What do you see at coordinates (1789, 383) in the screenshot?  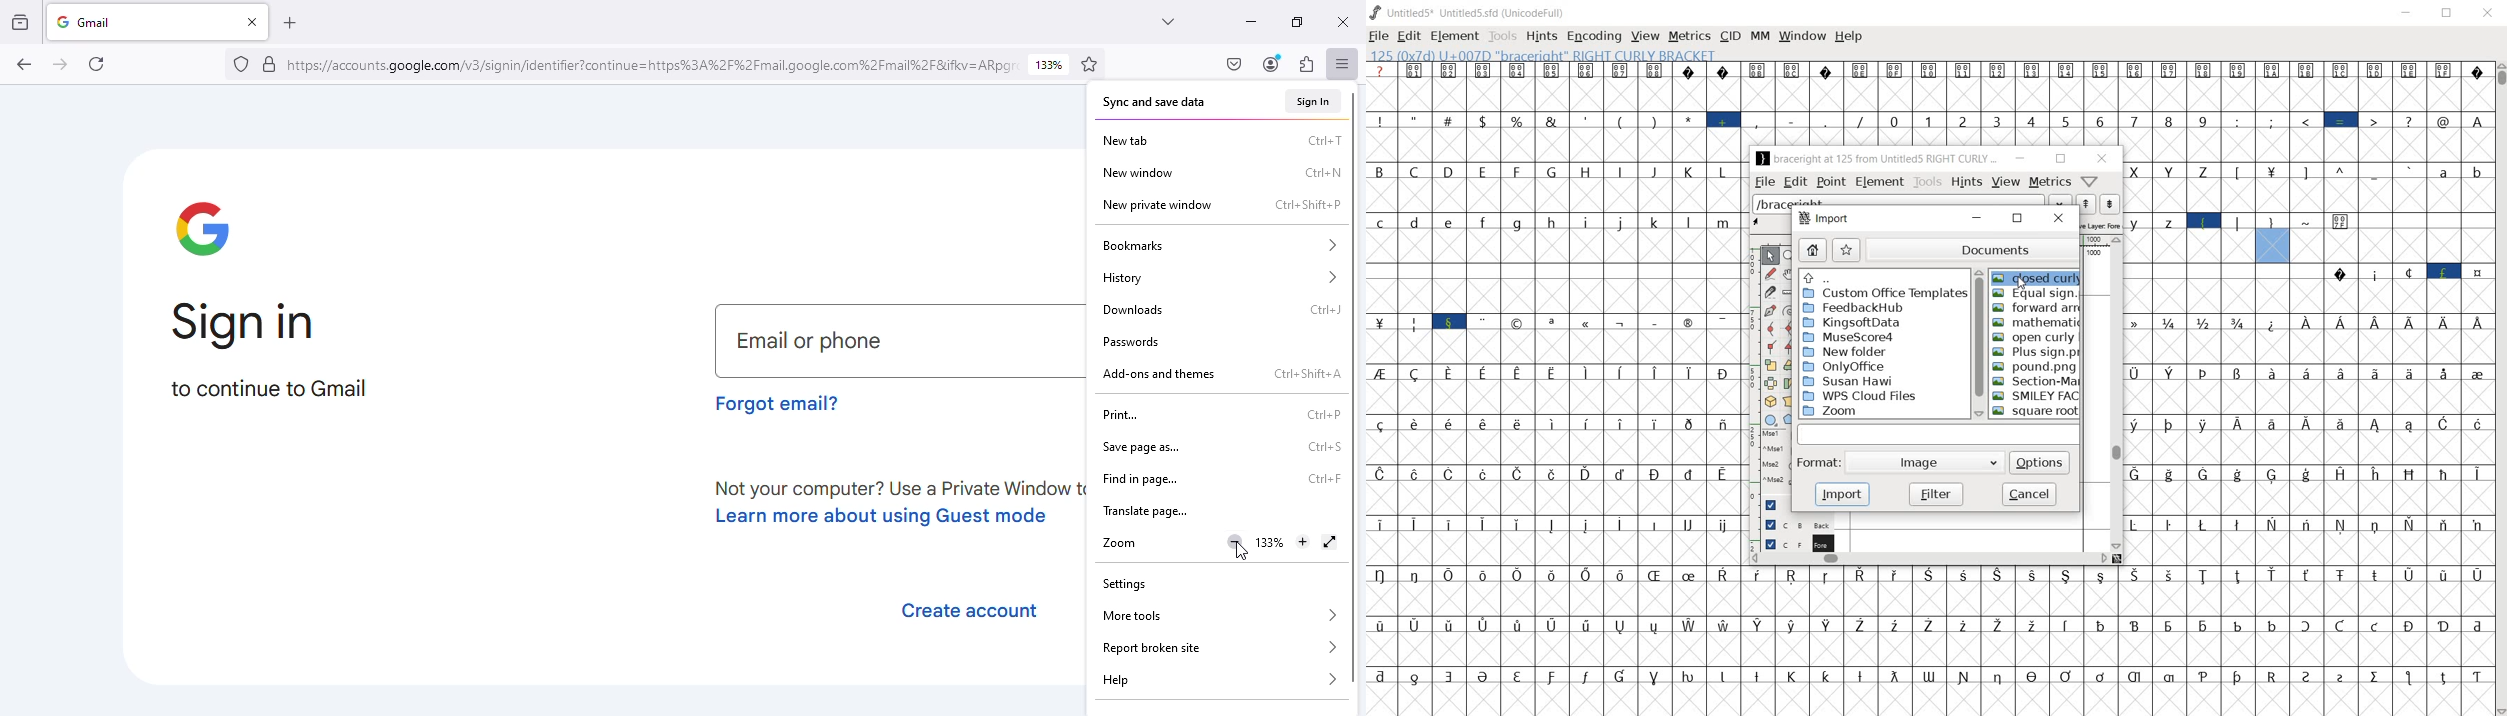 I see `Rotate the selection` at bounding box center [1789, 383].